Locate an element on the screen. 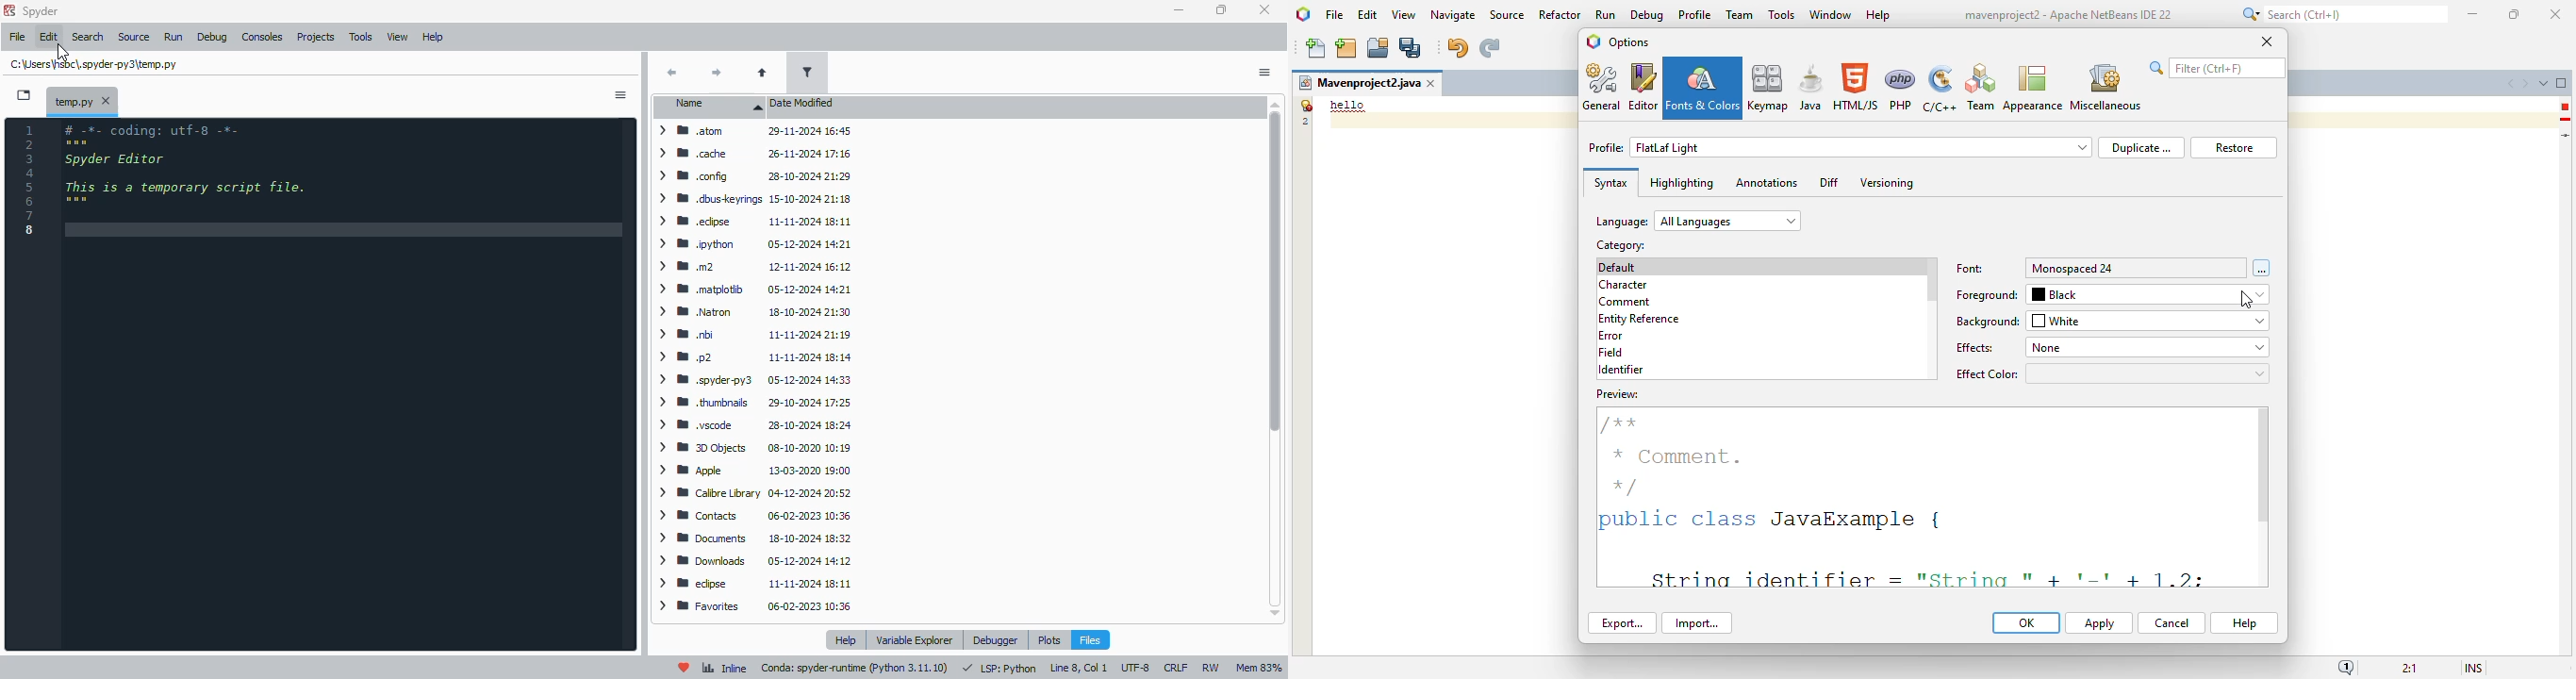 The width and height of the screenshot is (2576, 700). help spyder! is located at coordinates (685, 668).